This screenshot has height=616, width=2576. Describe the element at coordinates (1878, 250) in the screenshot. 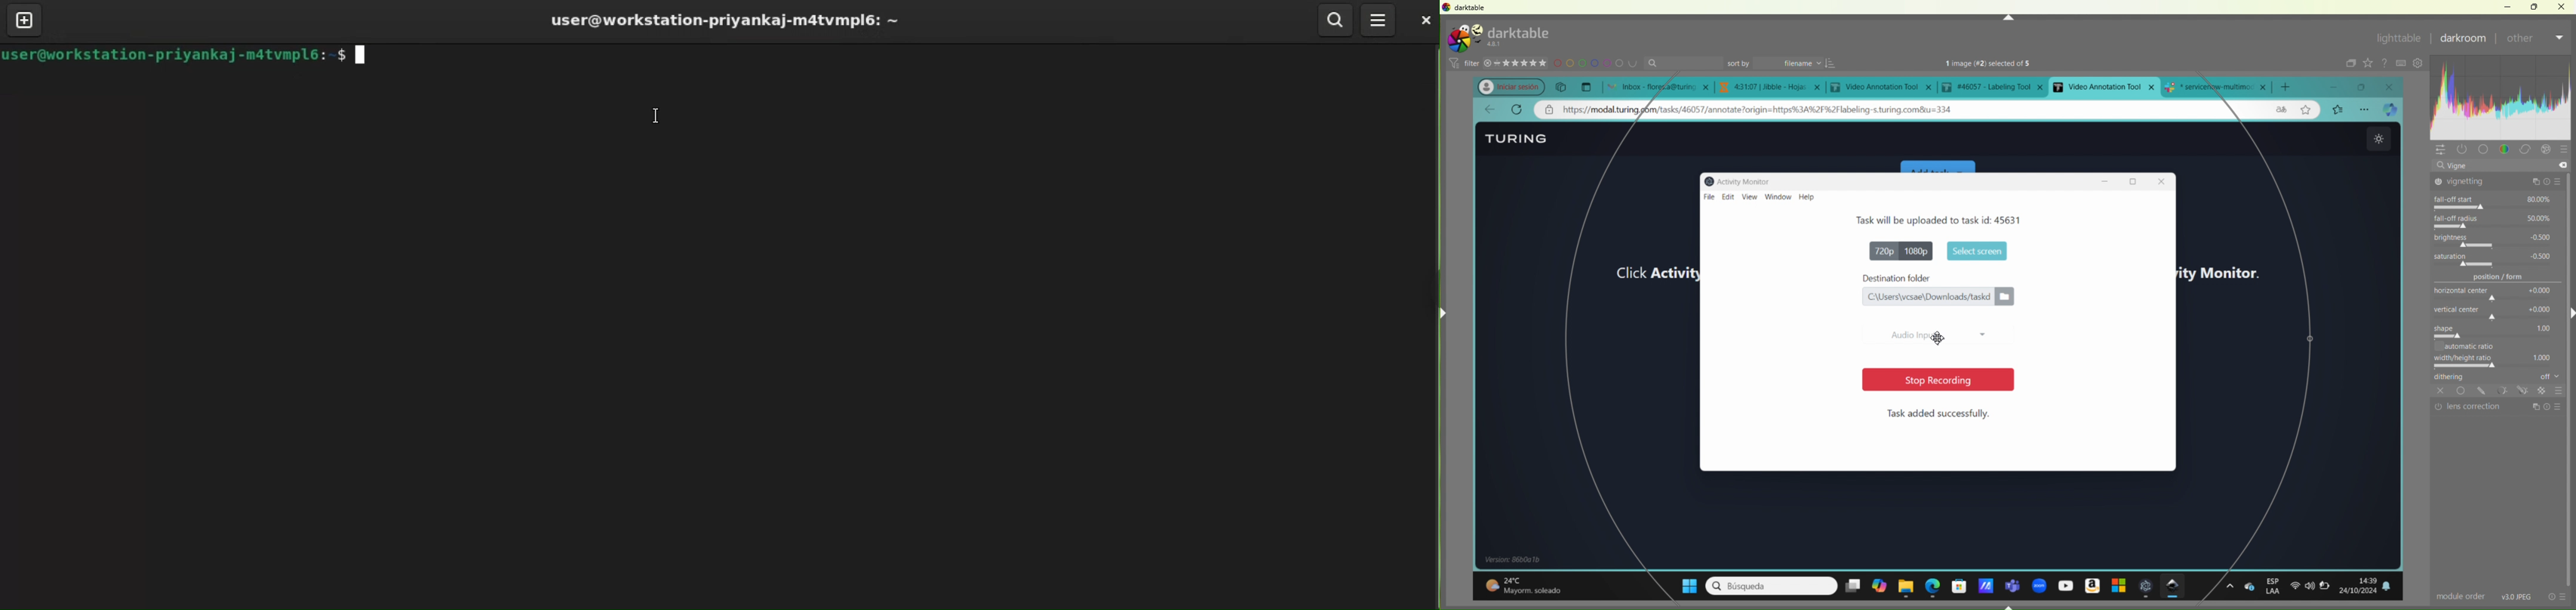

I see `720p` at that location.